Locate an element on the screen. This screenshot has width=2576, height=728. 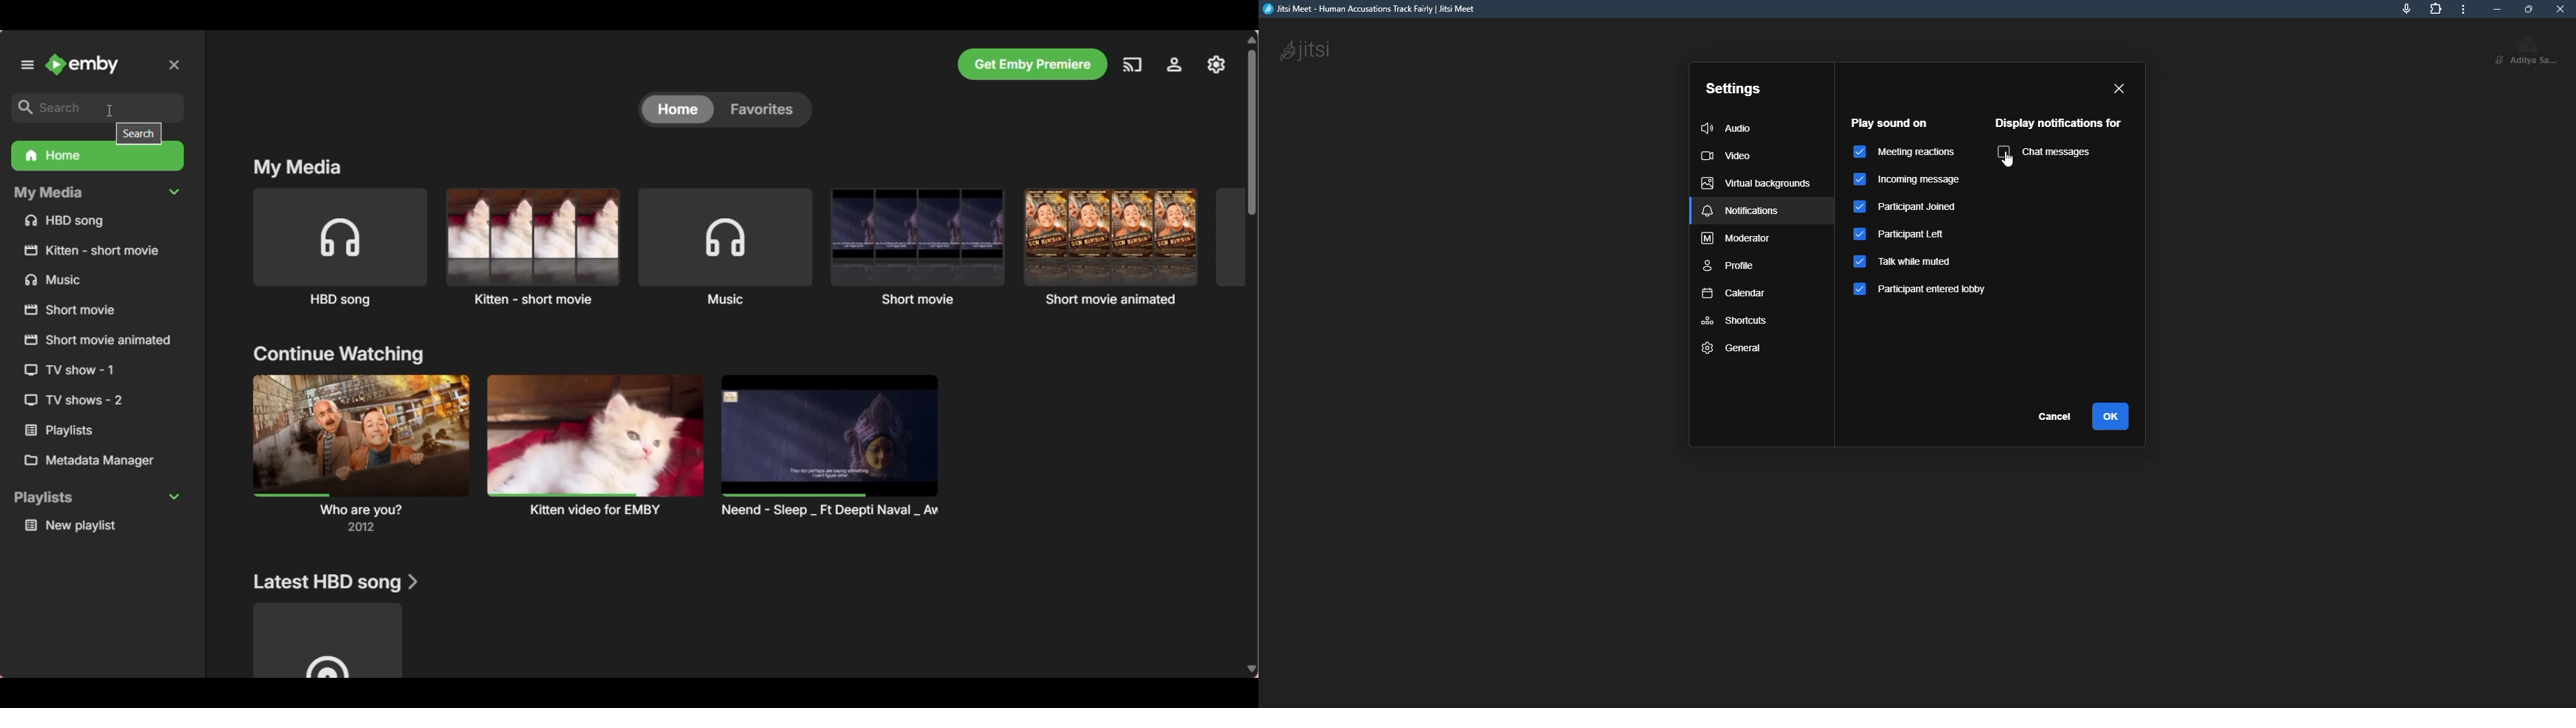
profile is located at coordinates (2536, 49).